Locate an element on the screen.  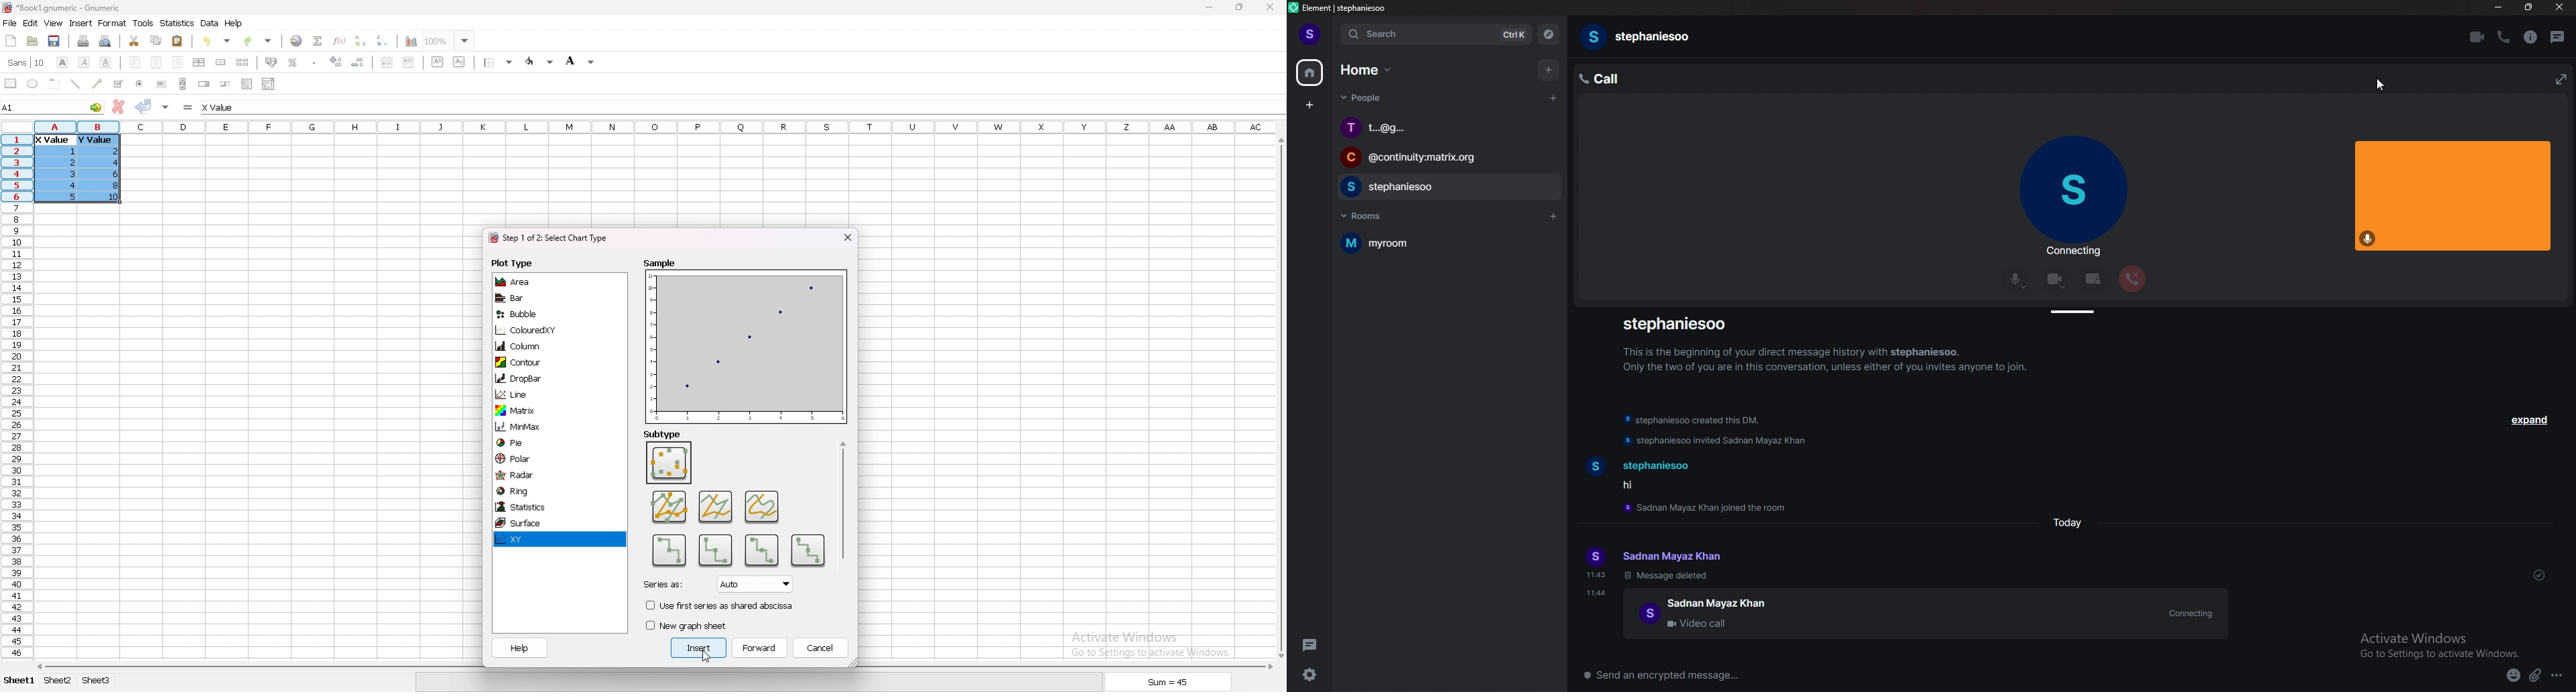
new is located at coordinates (11, 40).